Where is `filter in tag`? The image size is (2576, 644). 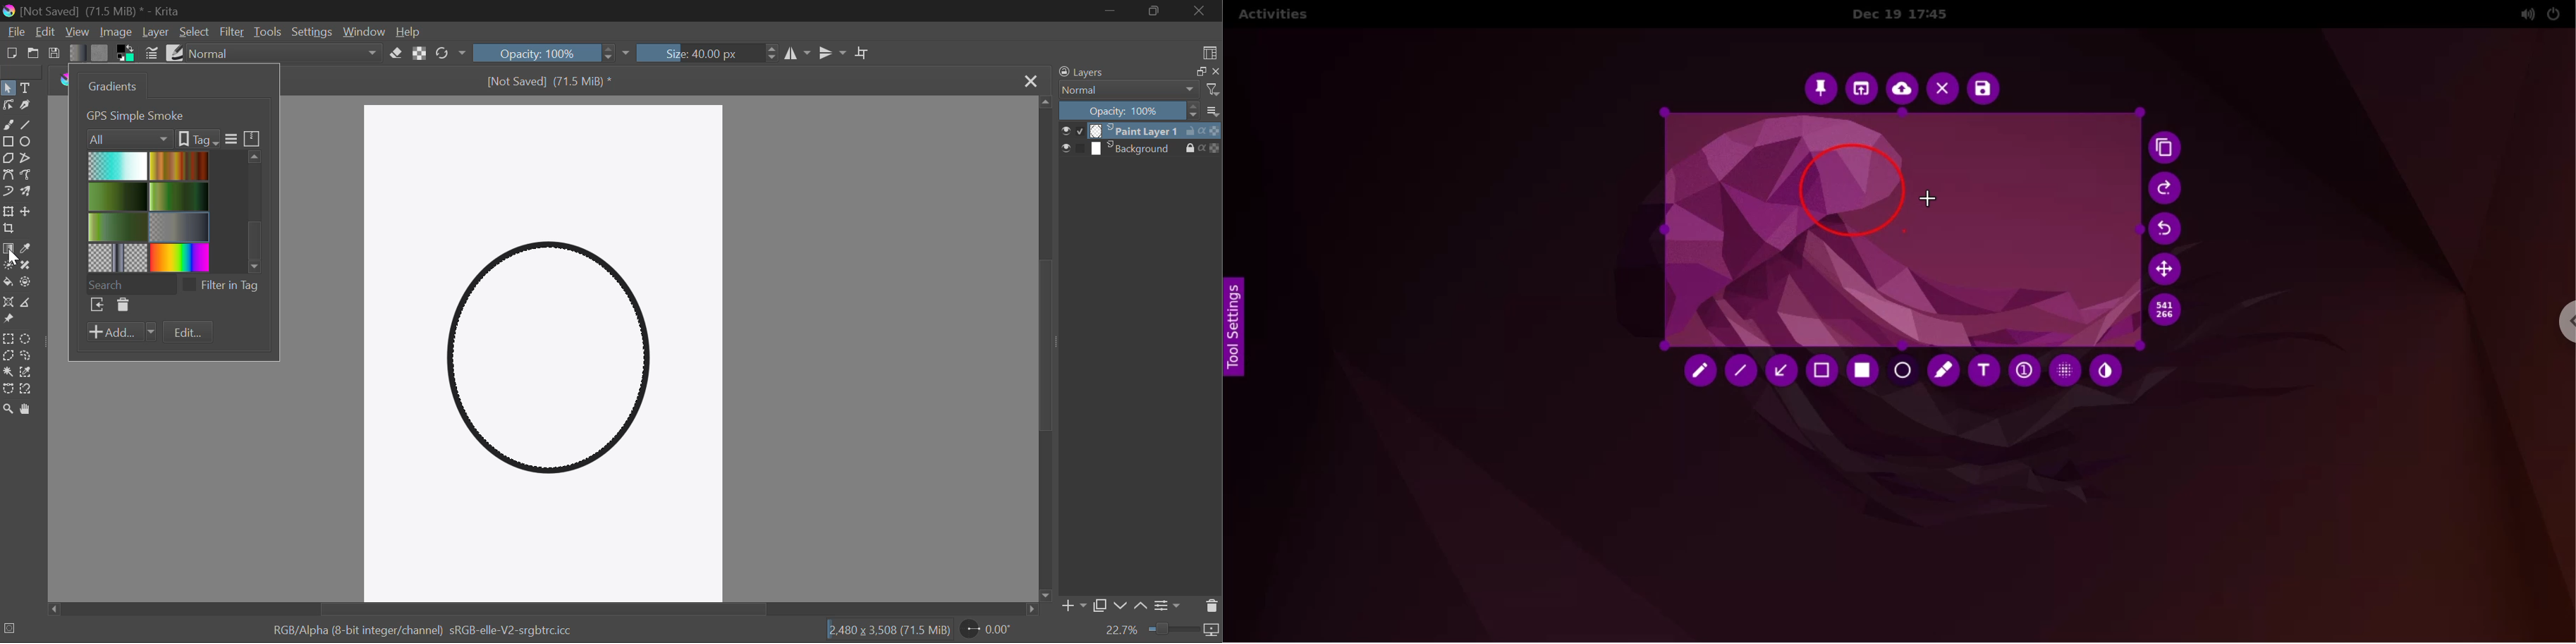
filter in tag is located at coordinates (231, 286).